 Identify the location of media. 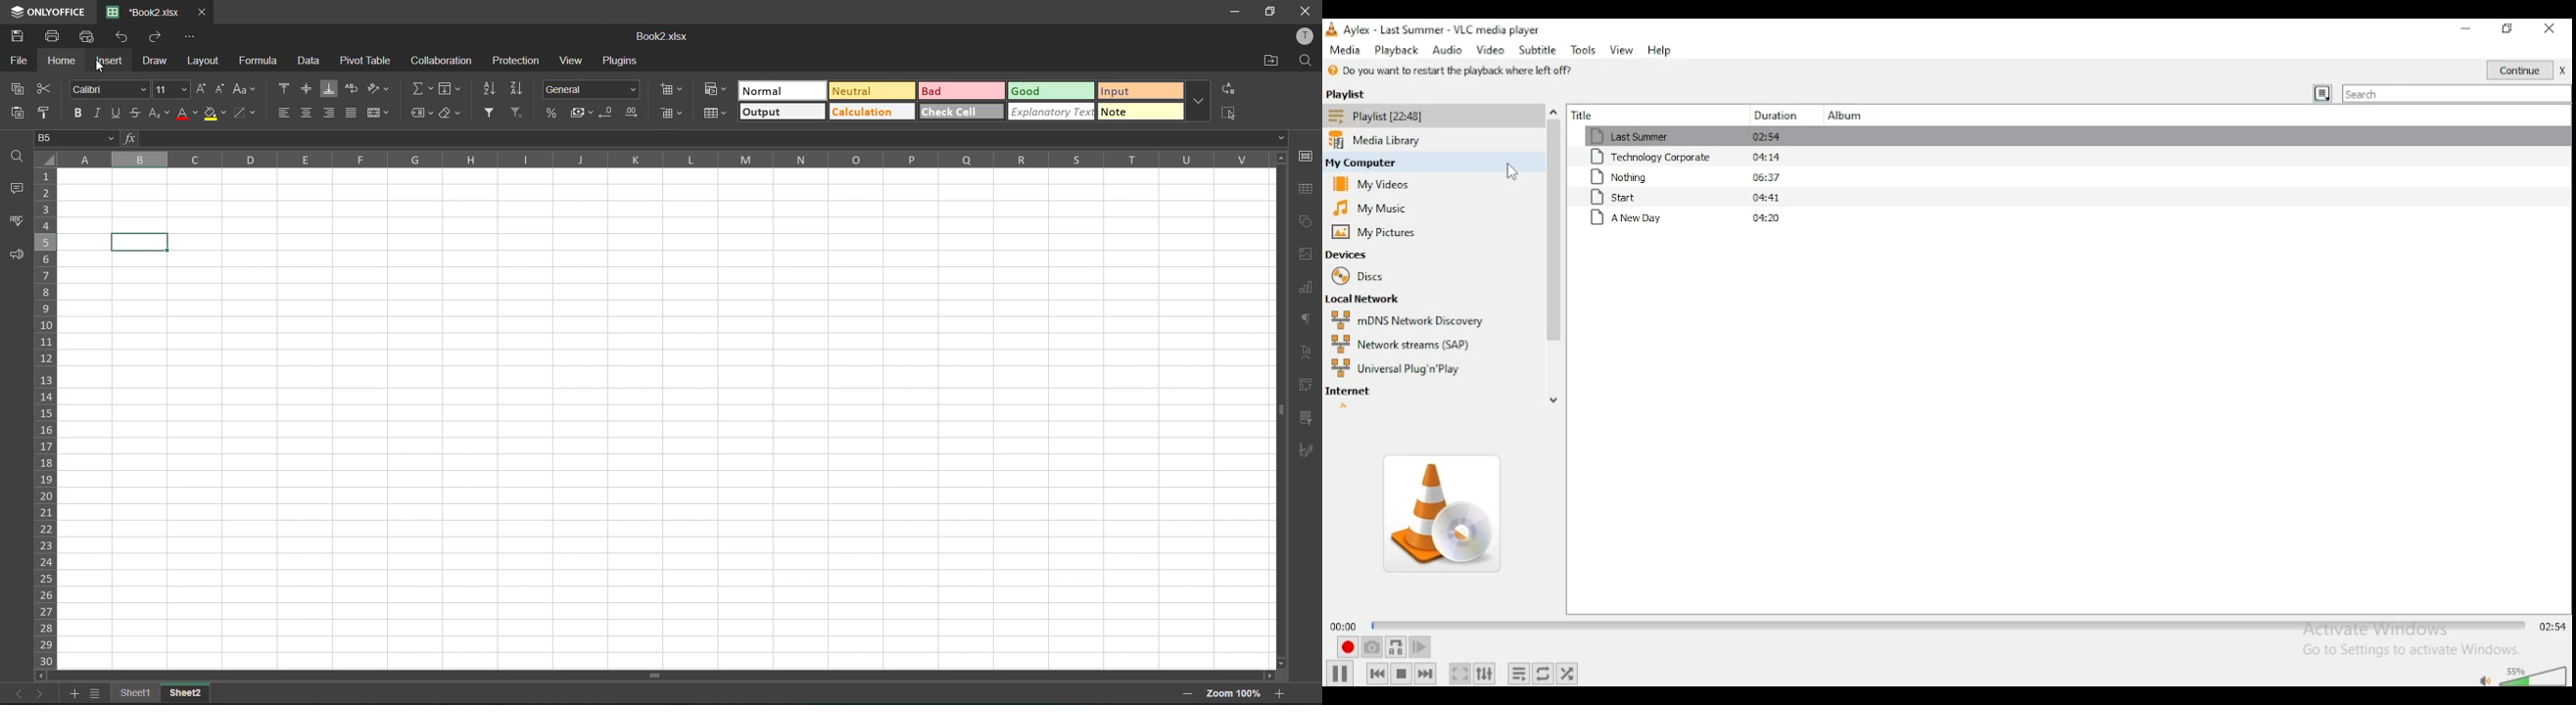
(1346, 50).